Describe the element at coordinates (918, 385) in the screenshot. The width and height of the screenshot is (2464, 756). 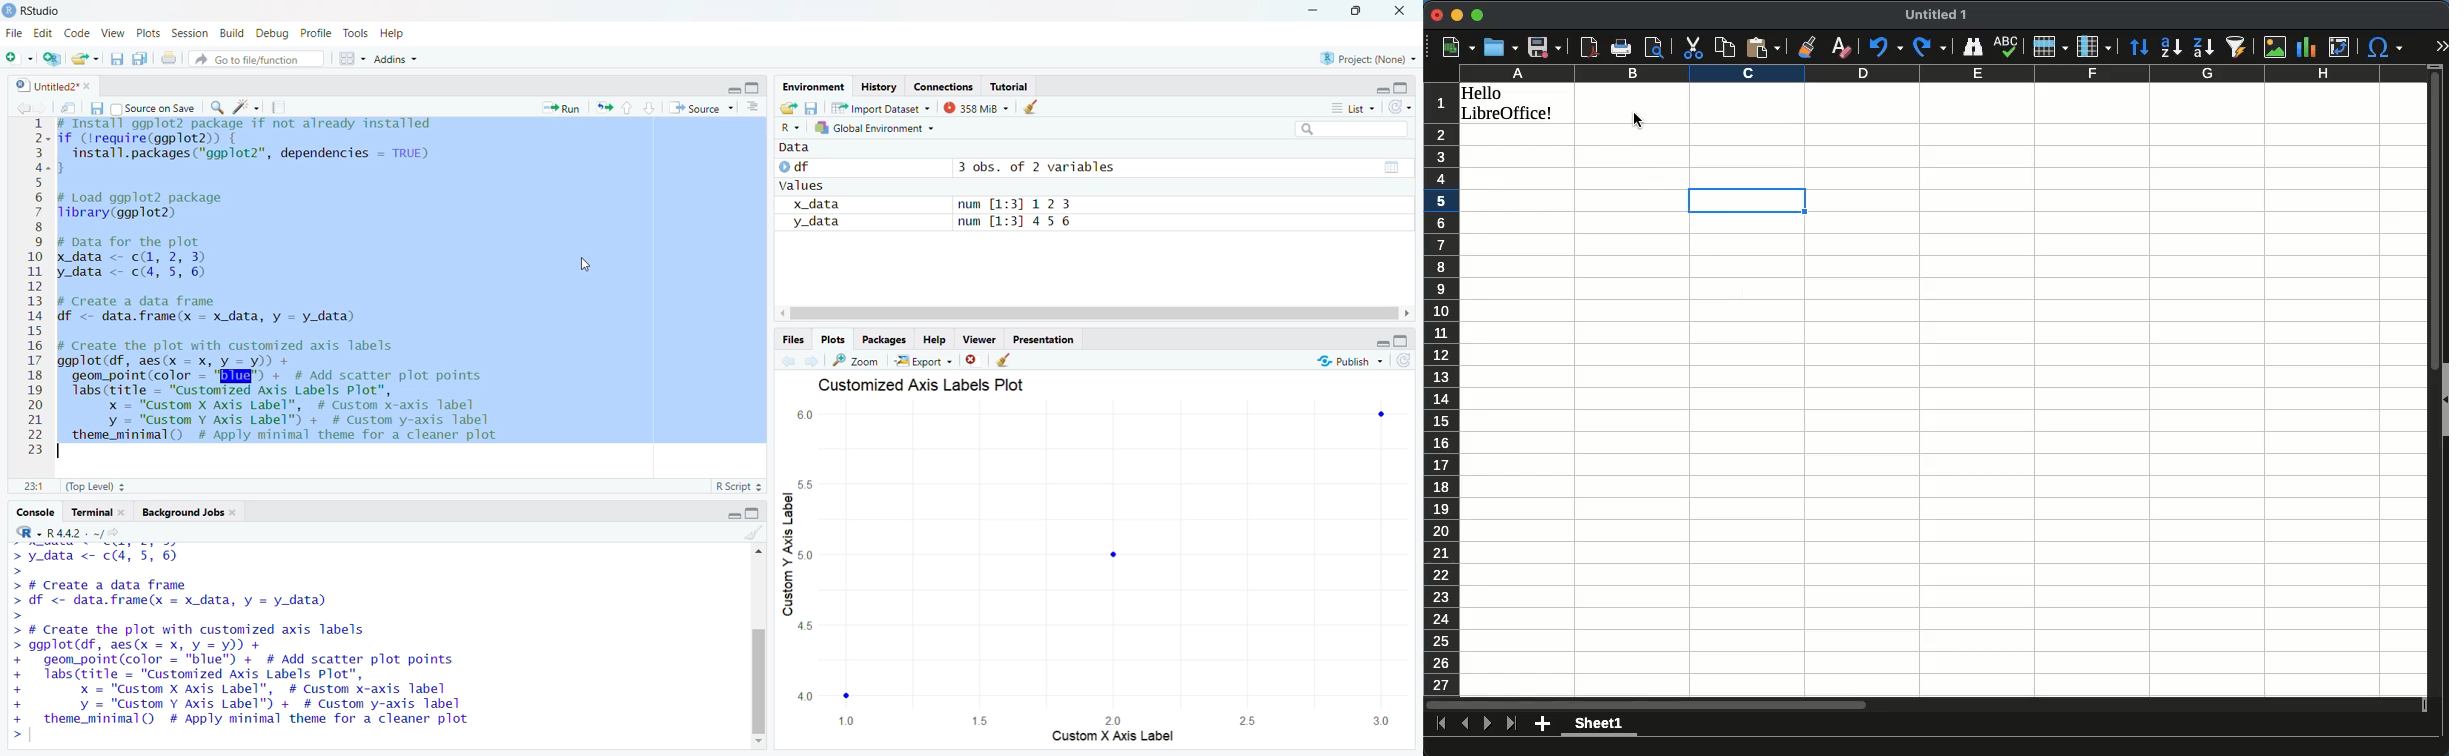
I see `Customized Axis Labels Plot` at that location.